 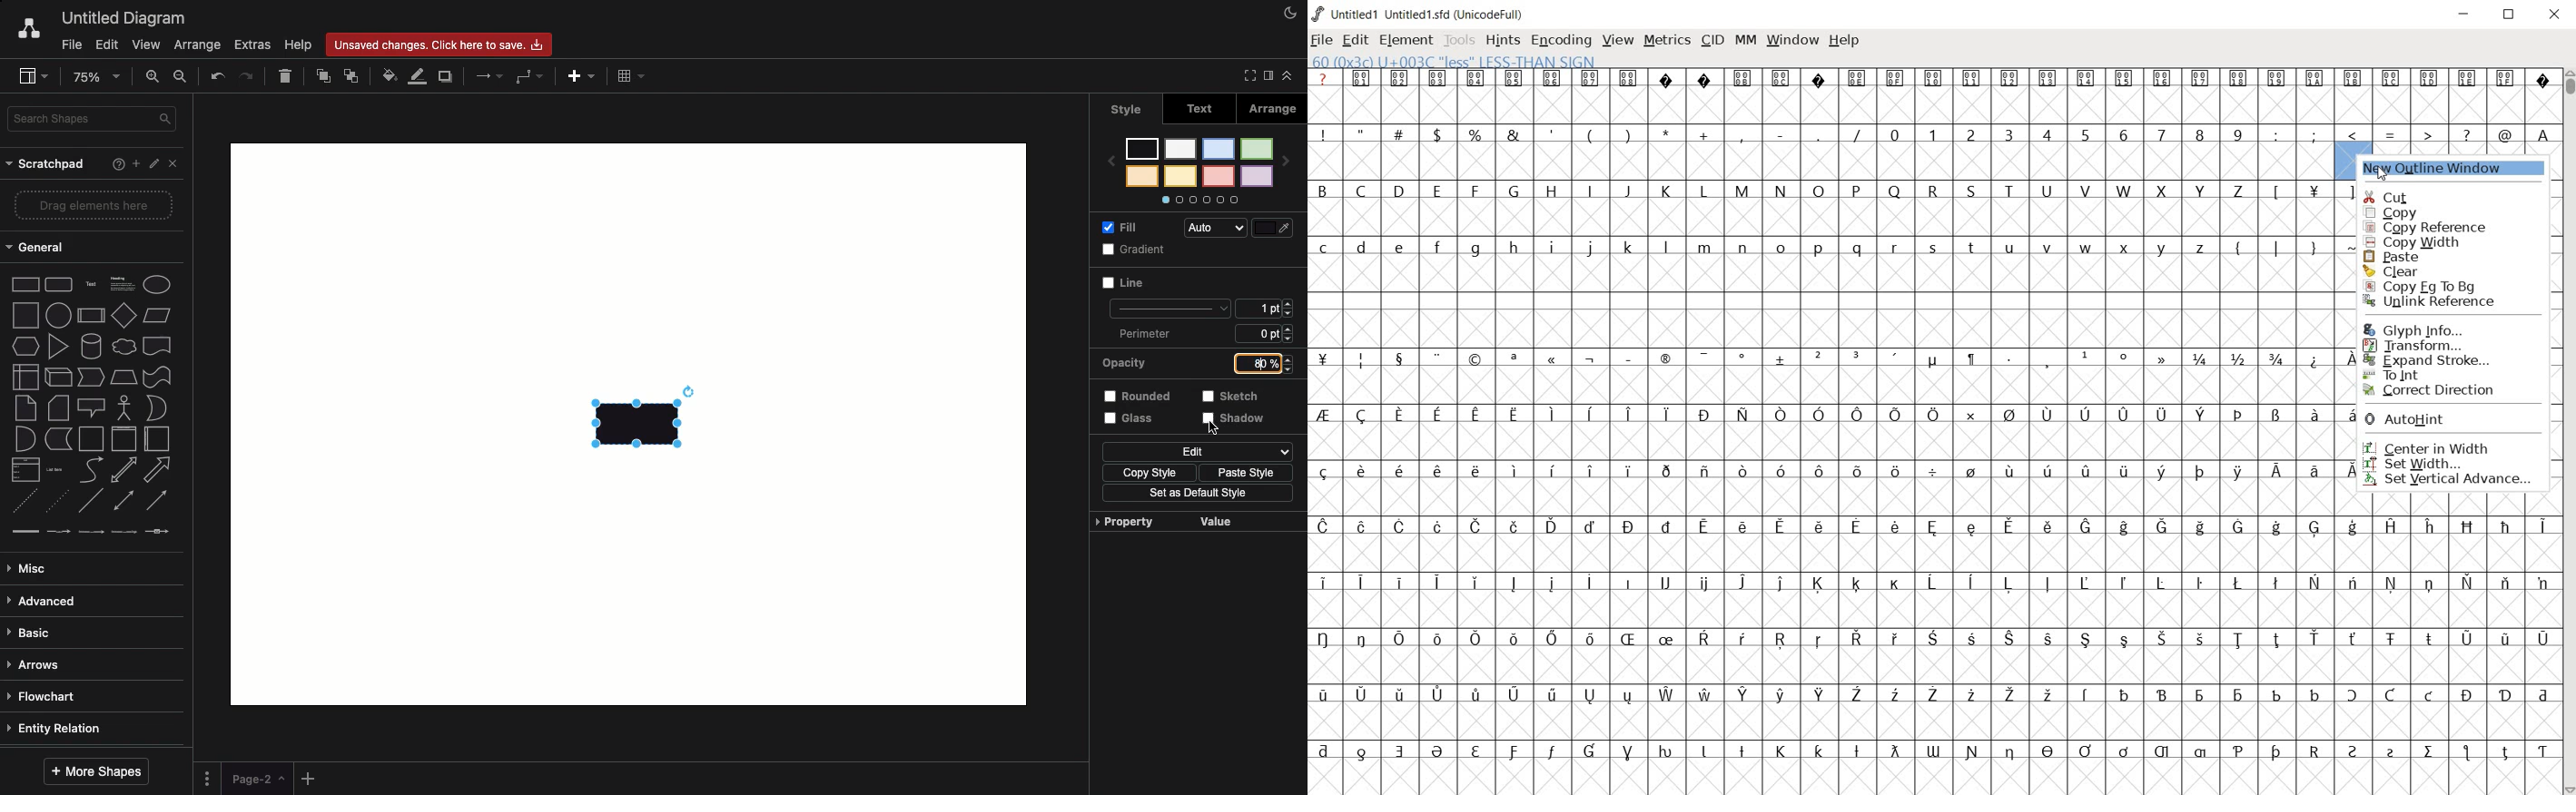 I want to click on empty cells, so click(x=1838, y=215).